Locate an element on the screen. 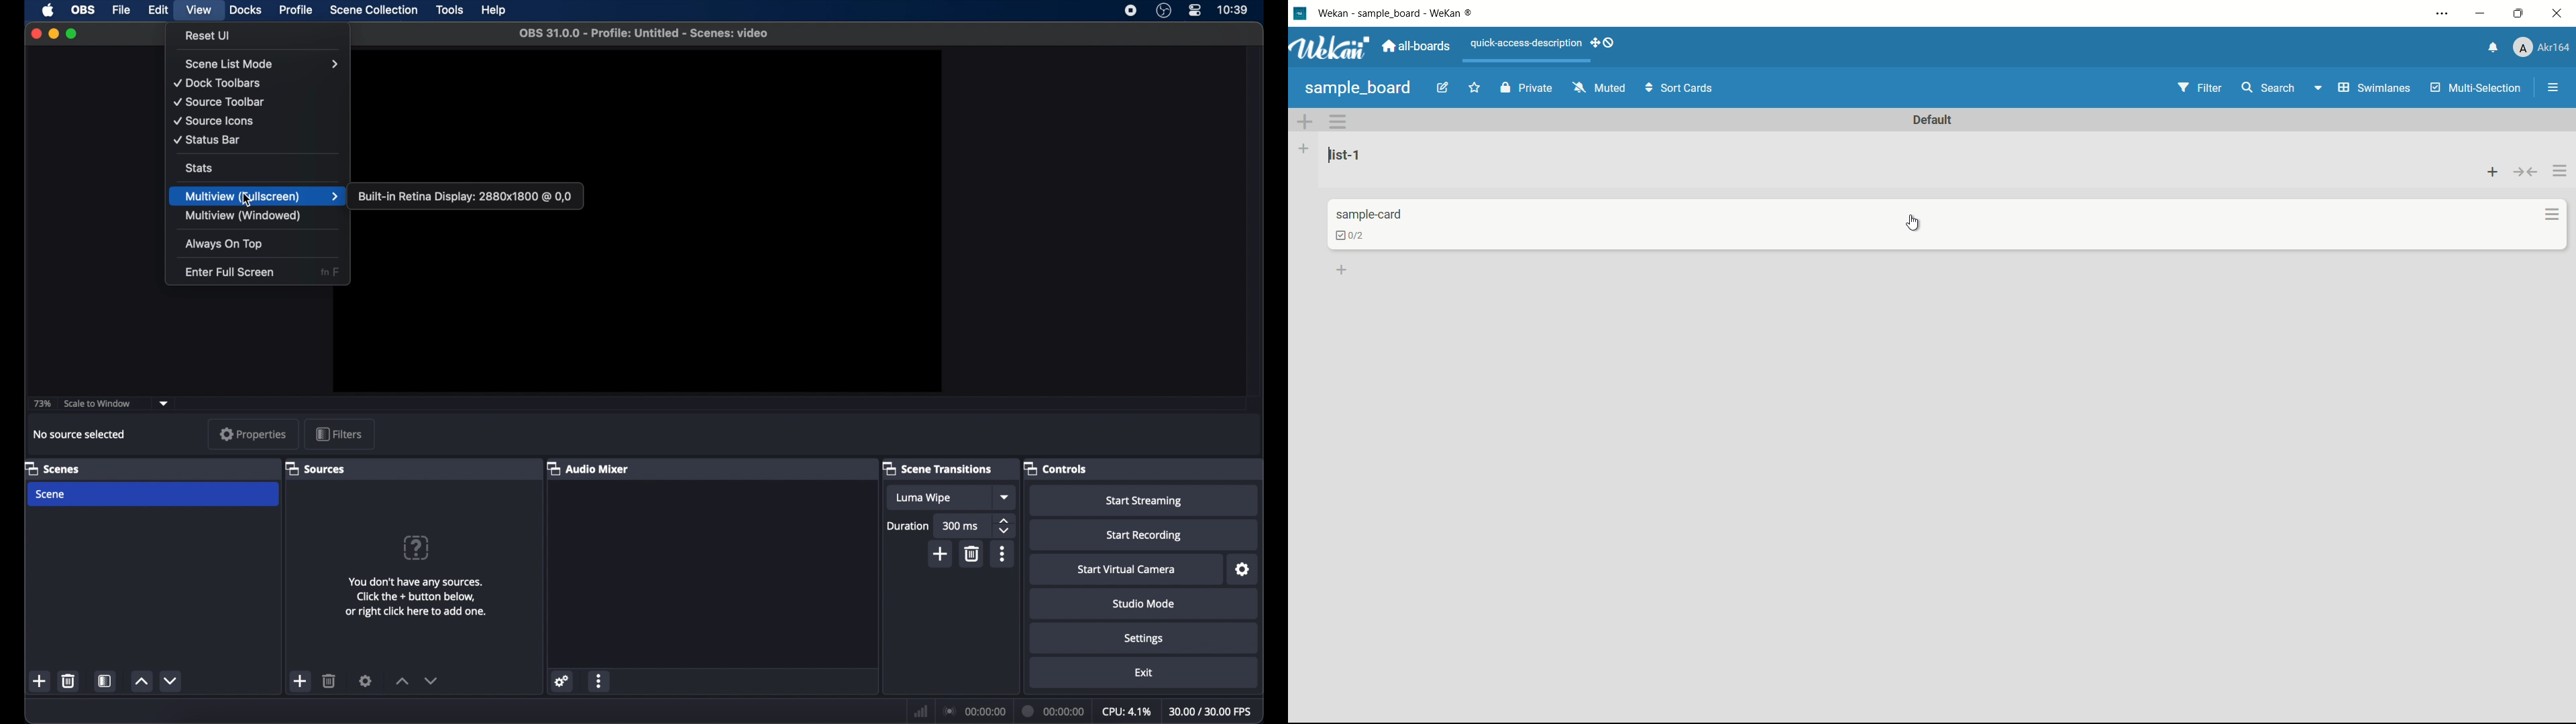  checklist is located at coordinates (1354, 235).